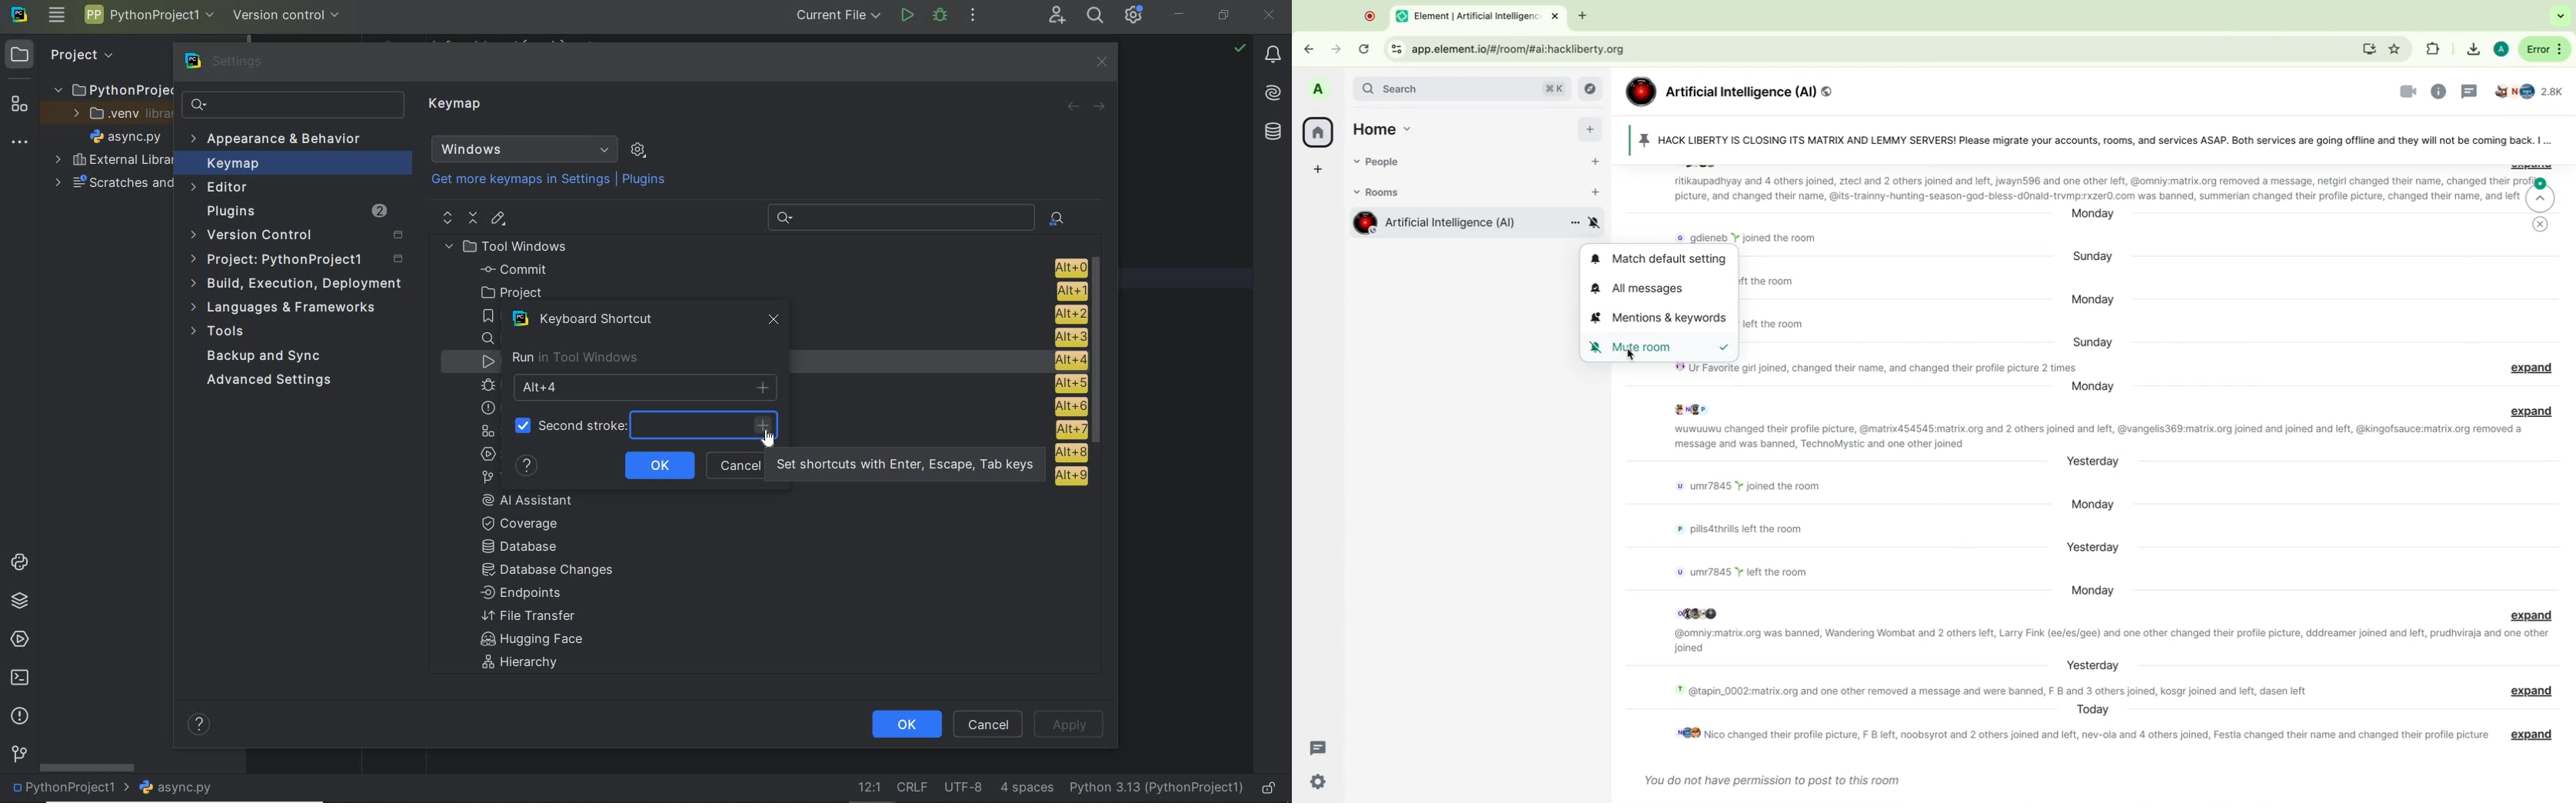  What do you see at coordinates (1068, 479) in the screenshot?
I see `alt + 9` at bounding box center [1068, 479].